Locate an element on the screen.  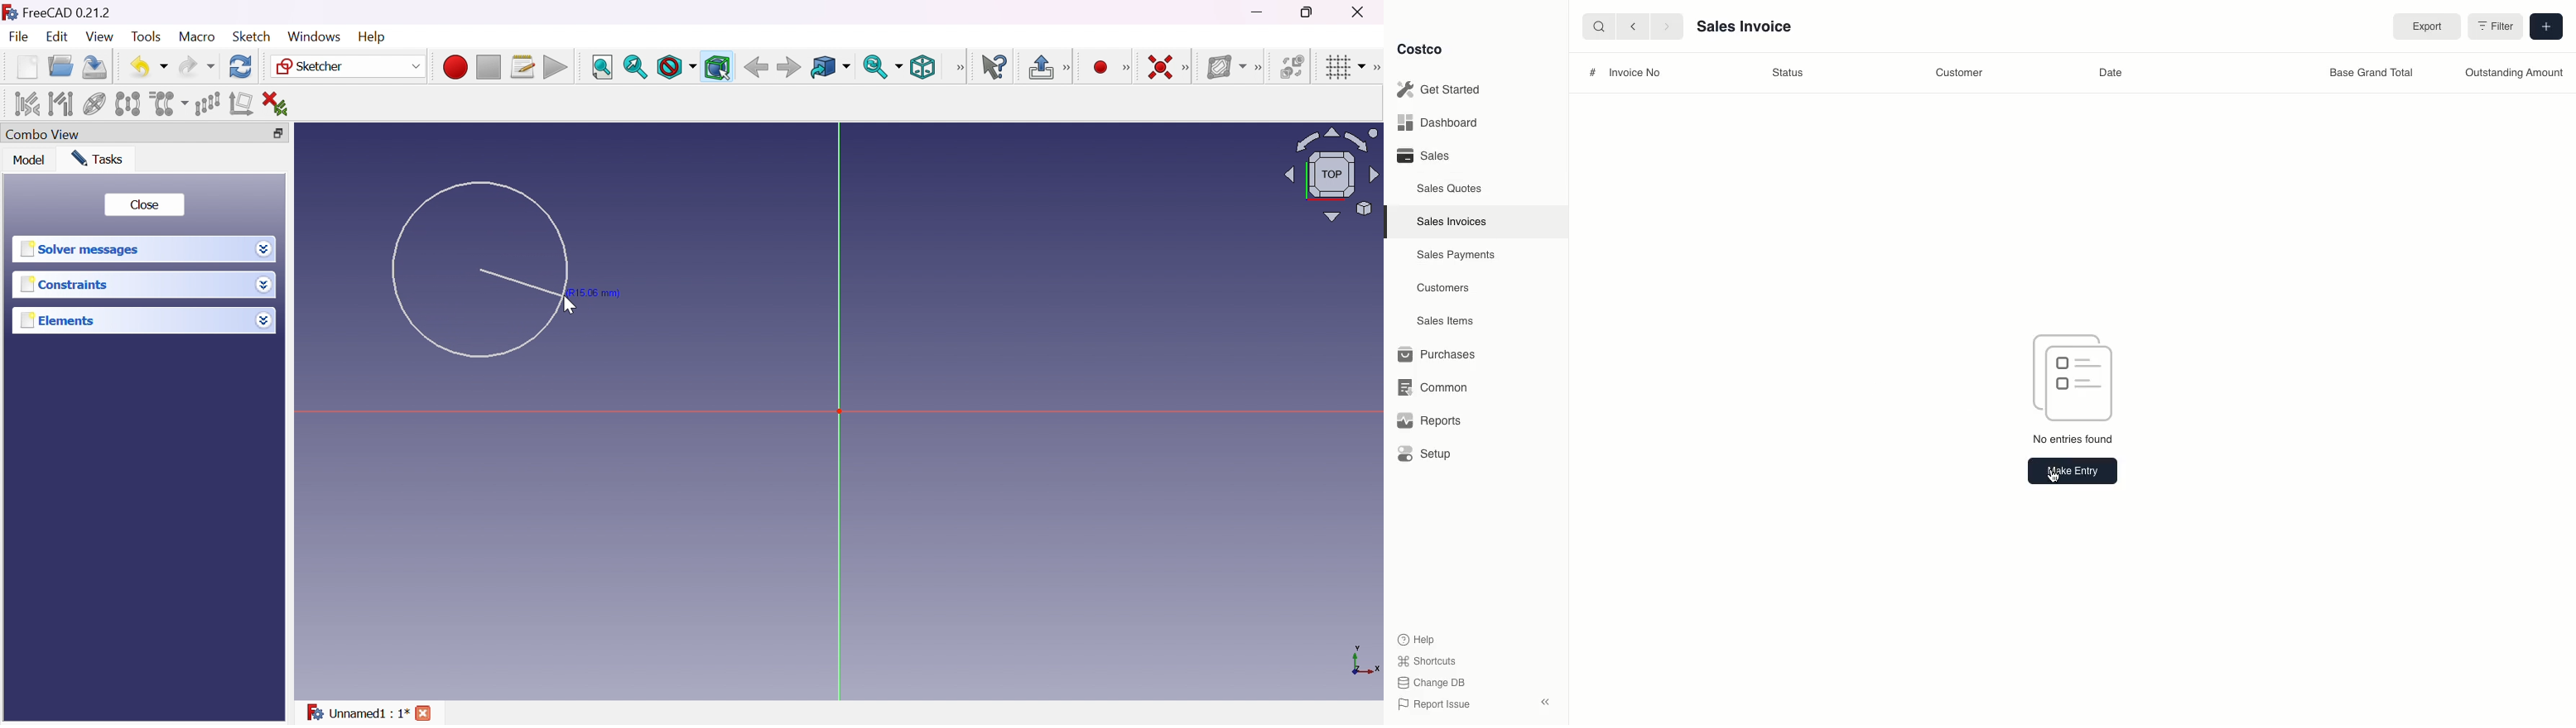
Export is located at coordinates (2424, 26).